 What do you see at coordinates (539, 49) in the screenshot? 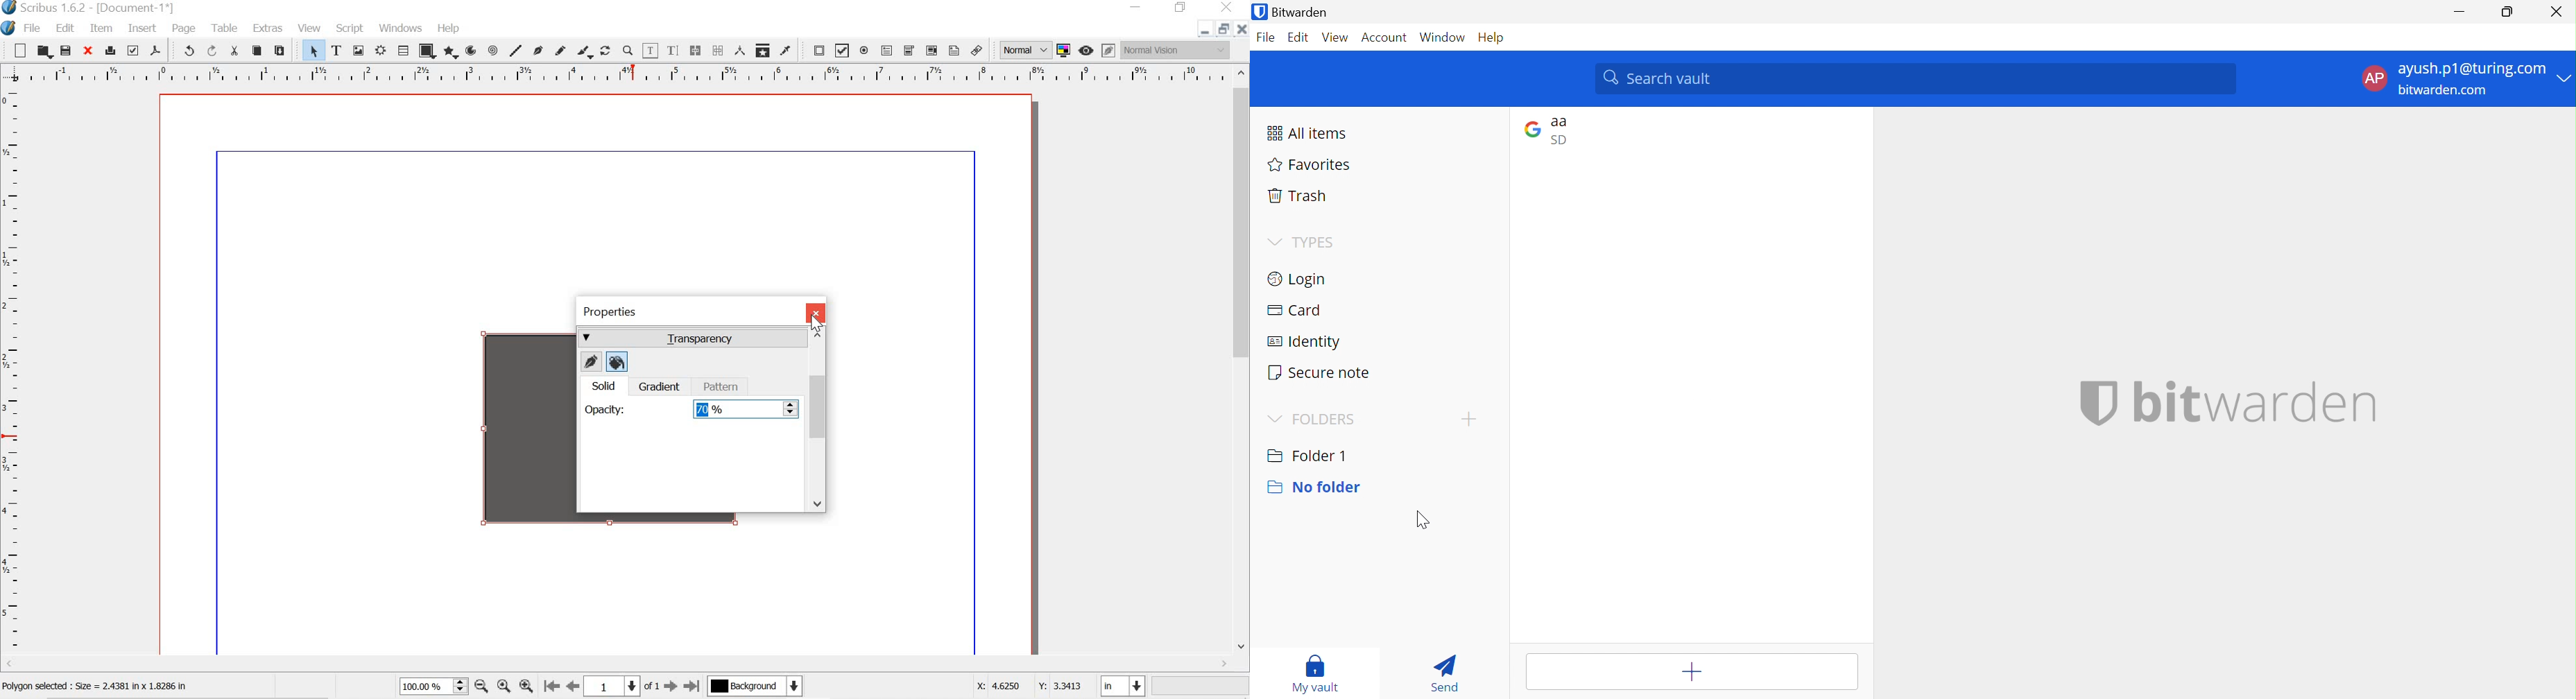
I see `bezier curve` at bounding box center [539, 49].